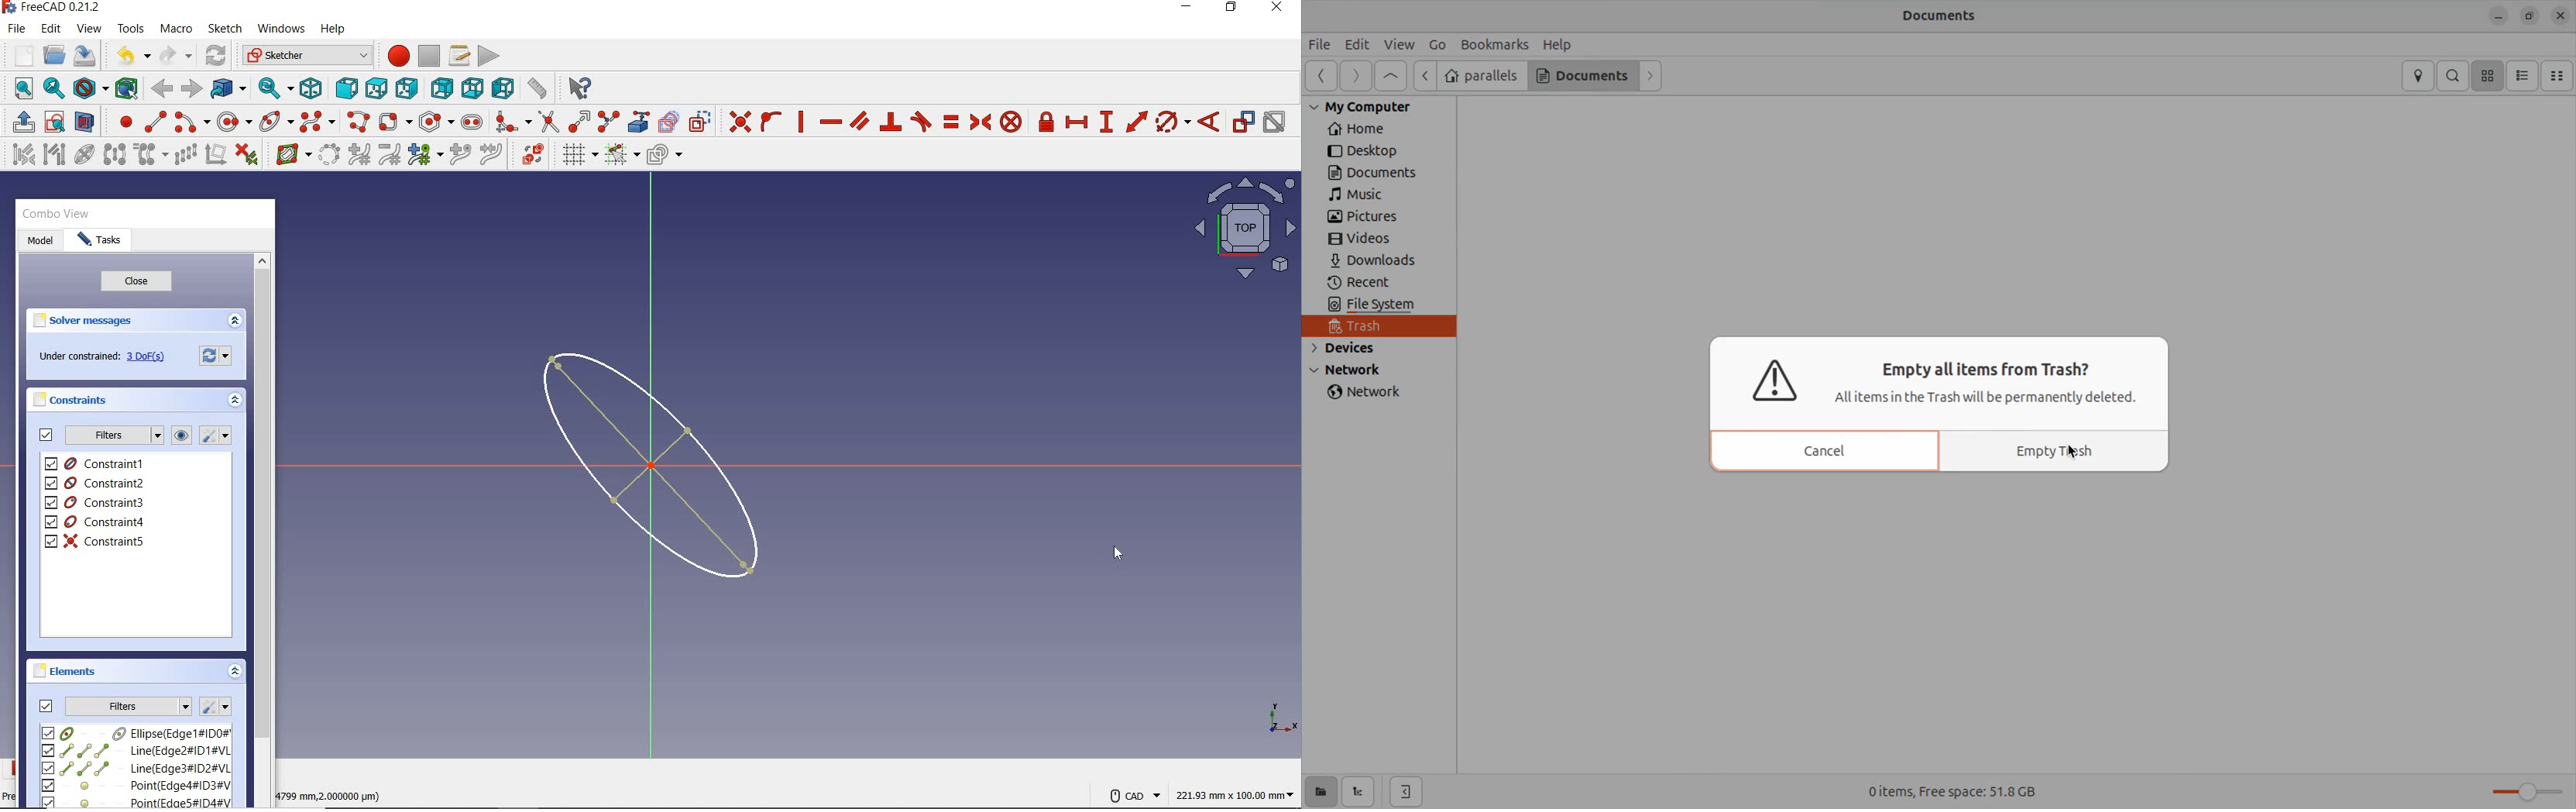 Image resolution: width=2576 pixels, height=812 pixels. I want to click on macro recording, so click(393, 55).